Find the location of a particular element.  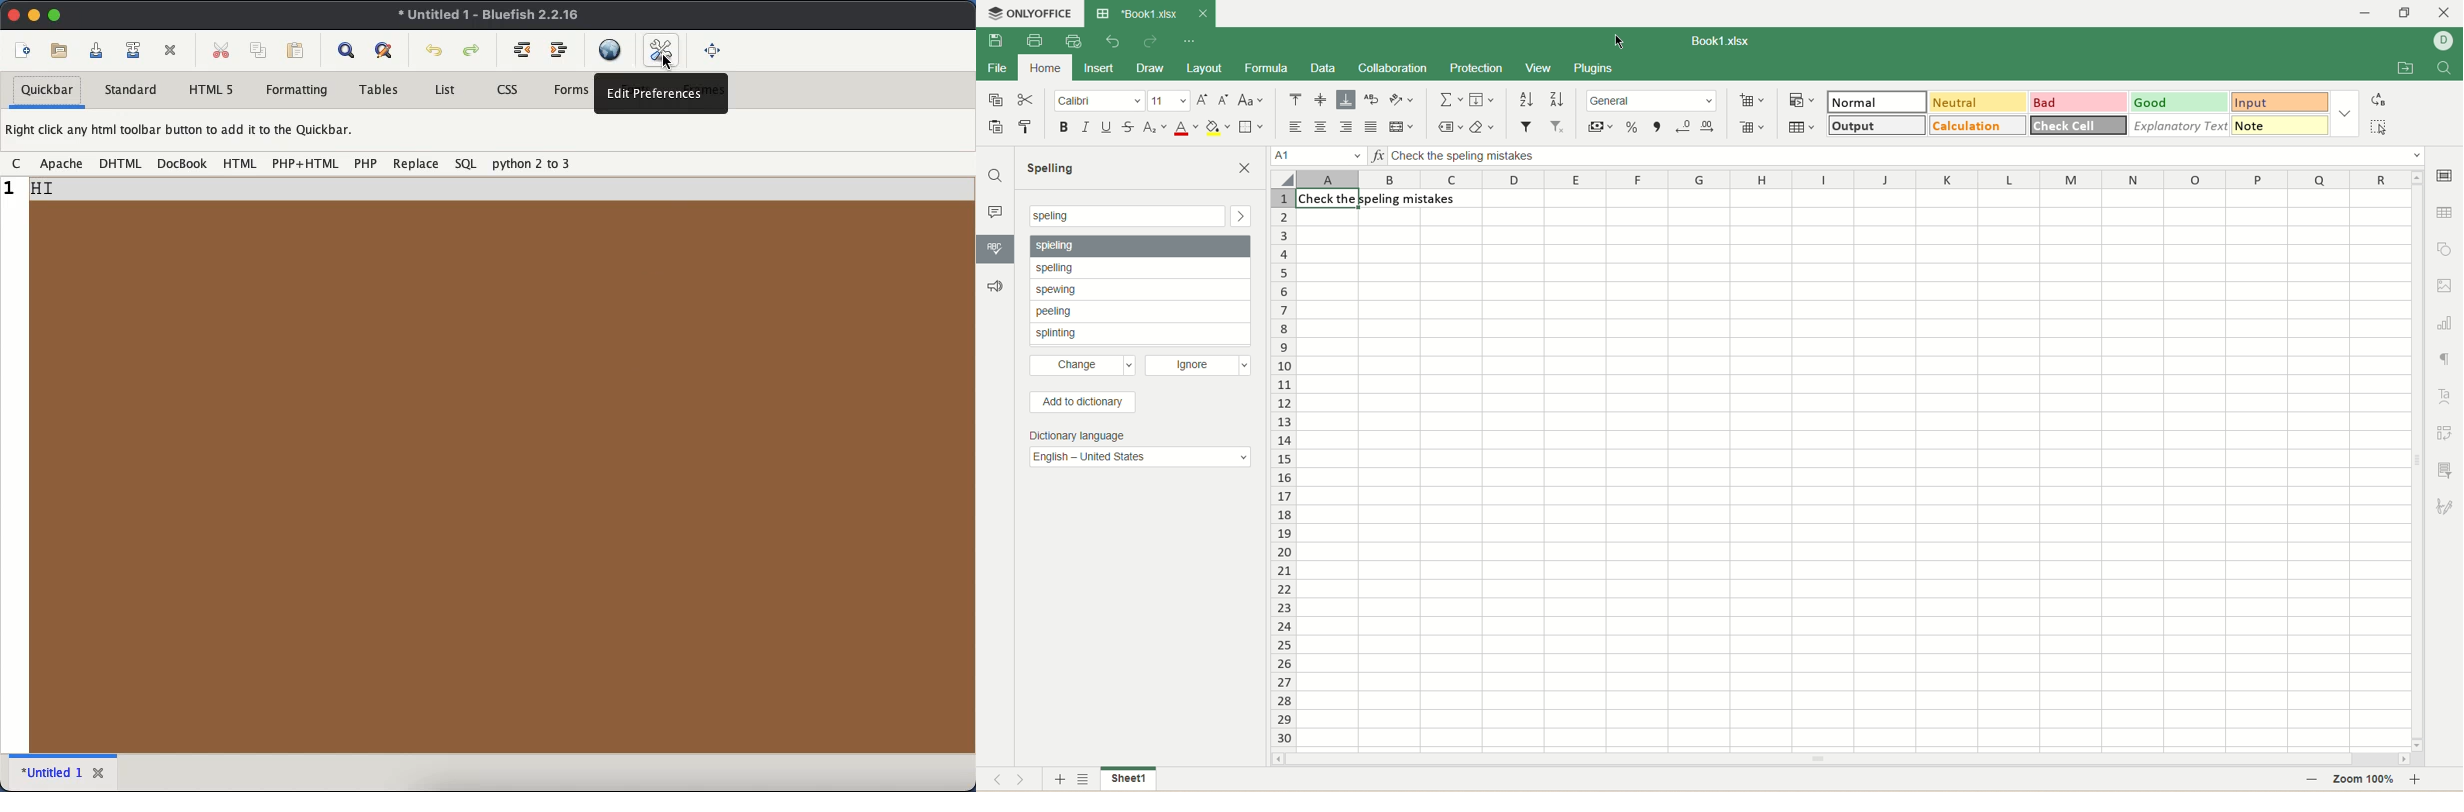

close is located at coordinates (99, 769).